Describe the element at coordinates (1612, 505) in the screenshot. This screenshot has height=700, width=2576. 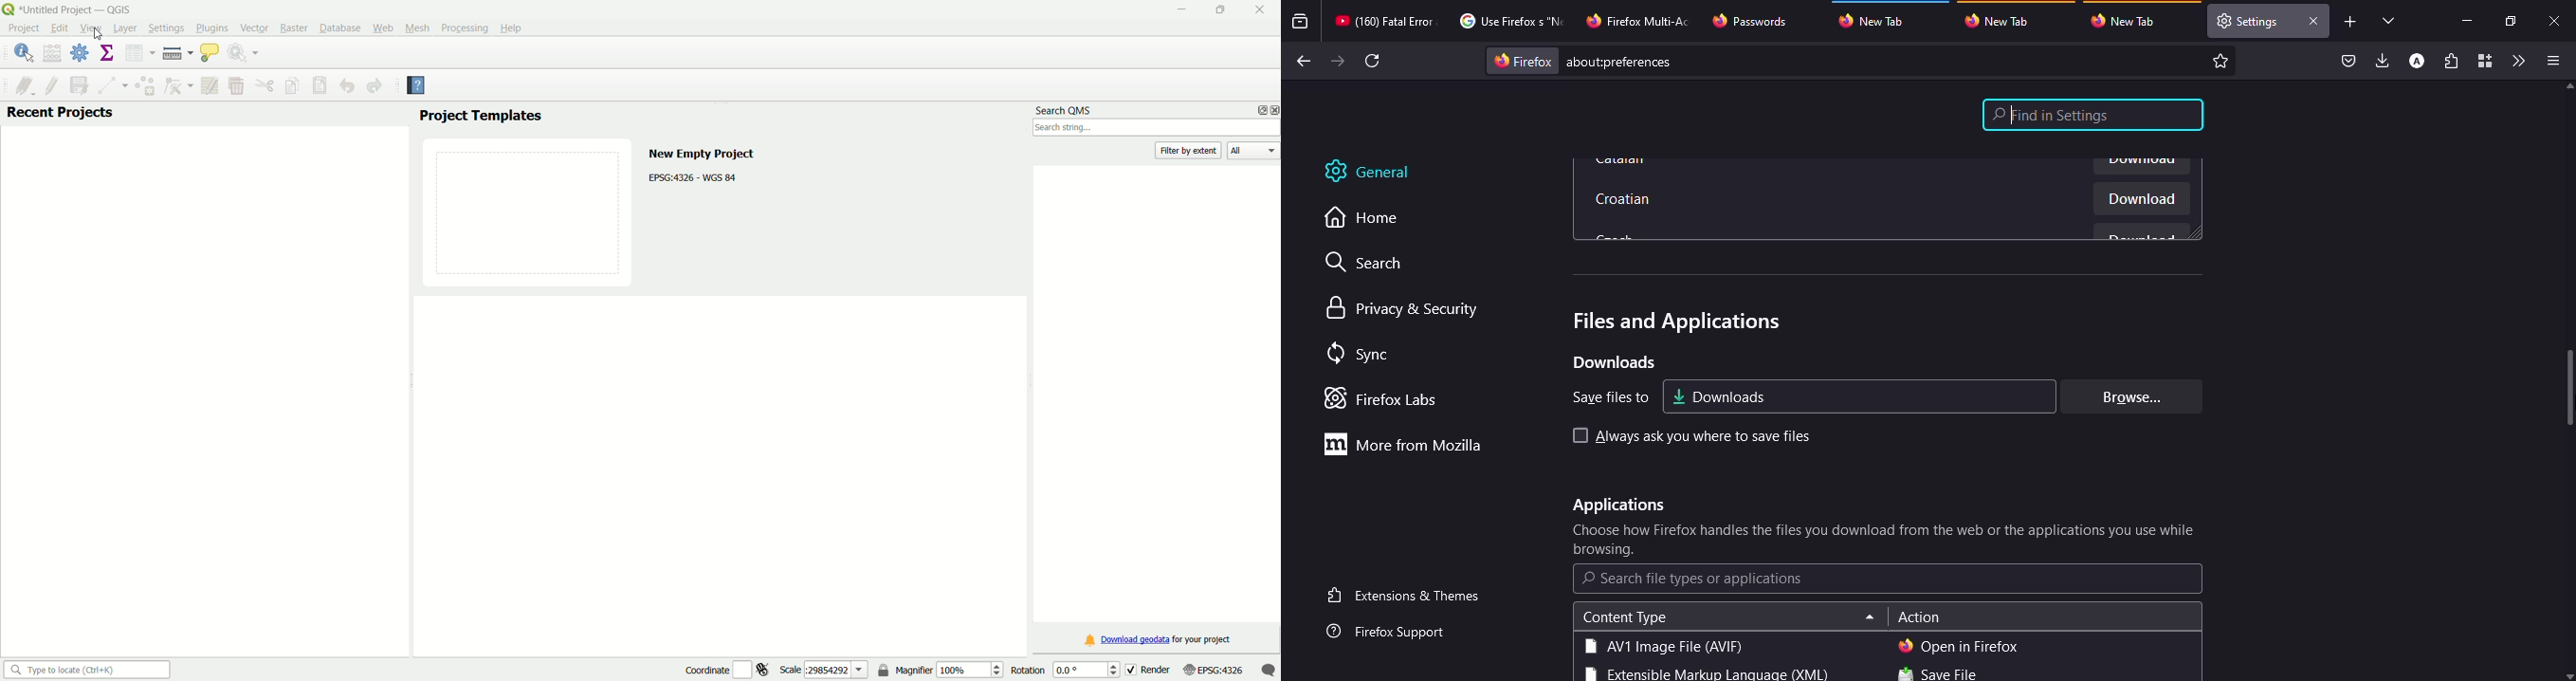
I see `apps` at that location.